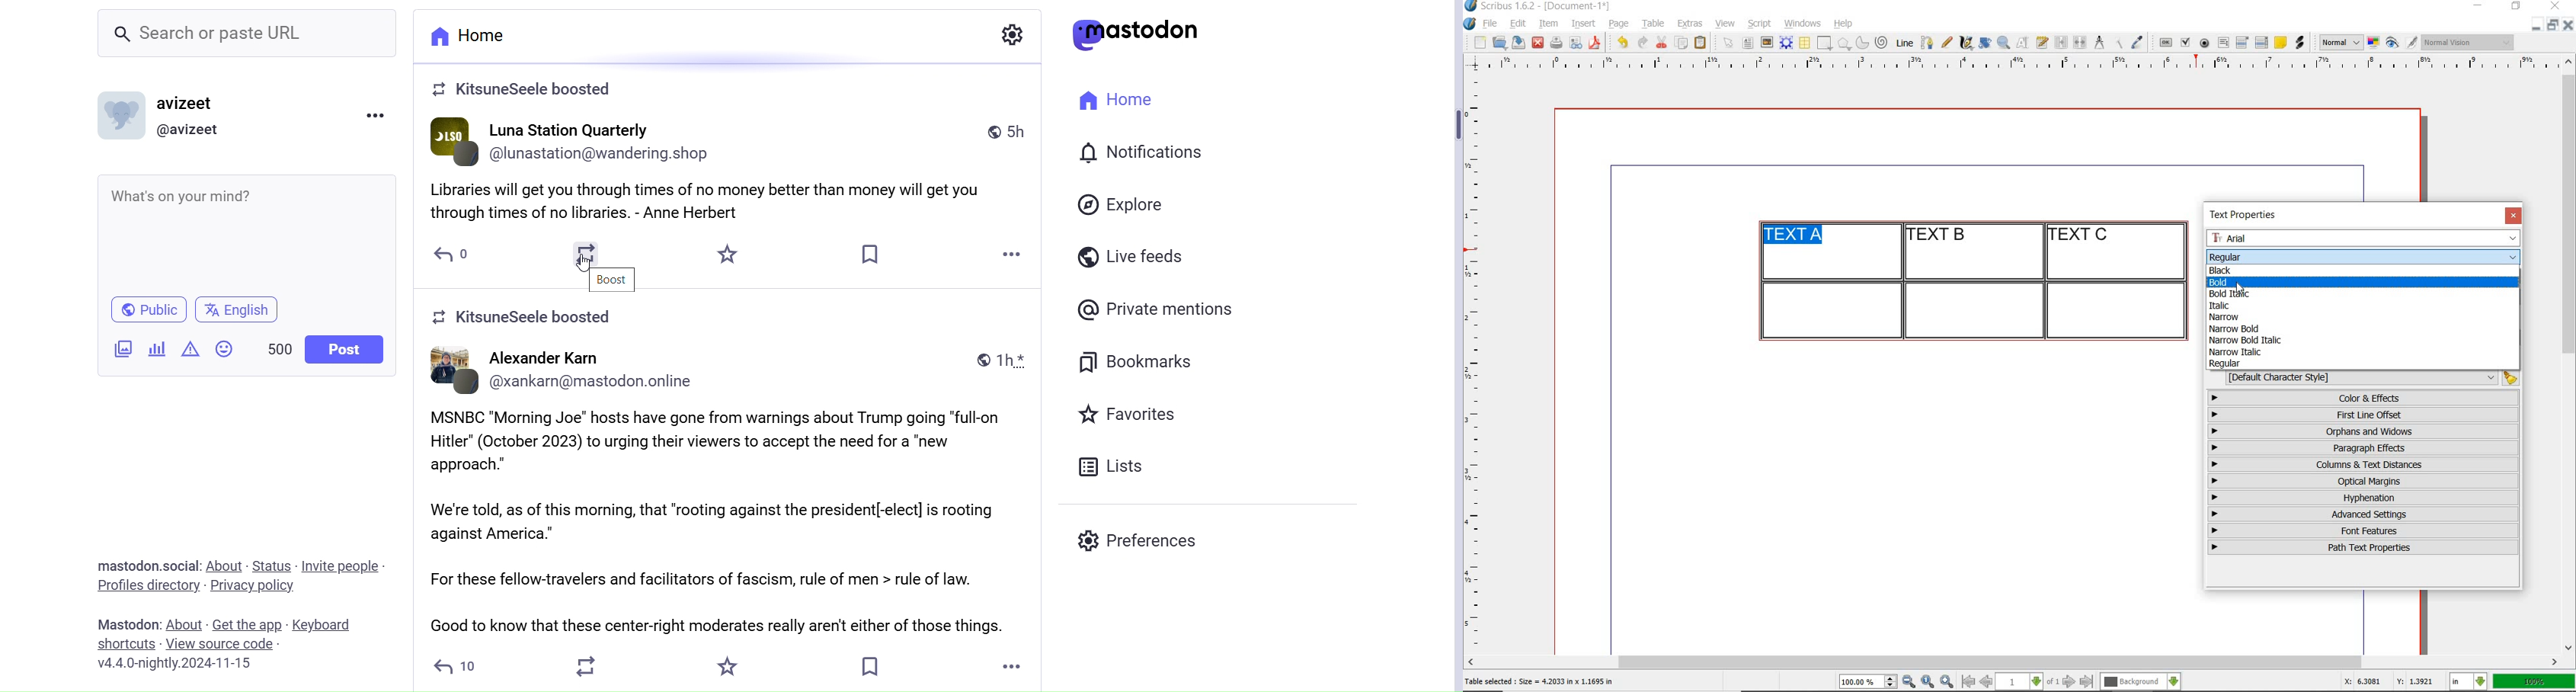 The width and height of the screenshot is (2576, 700). What do you see at coordinates (1786, 43) in the screenshot?
I see `render frame` at bounding box center [1786, 43].